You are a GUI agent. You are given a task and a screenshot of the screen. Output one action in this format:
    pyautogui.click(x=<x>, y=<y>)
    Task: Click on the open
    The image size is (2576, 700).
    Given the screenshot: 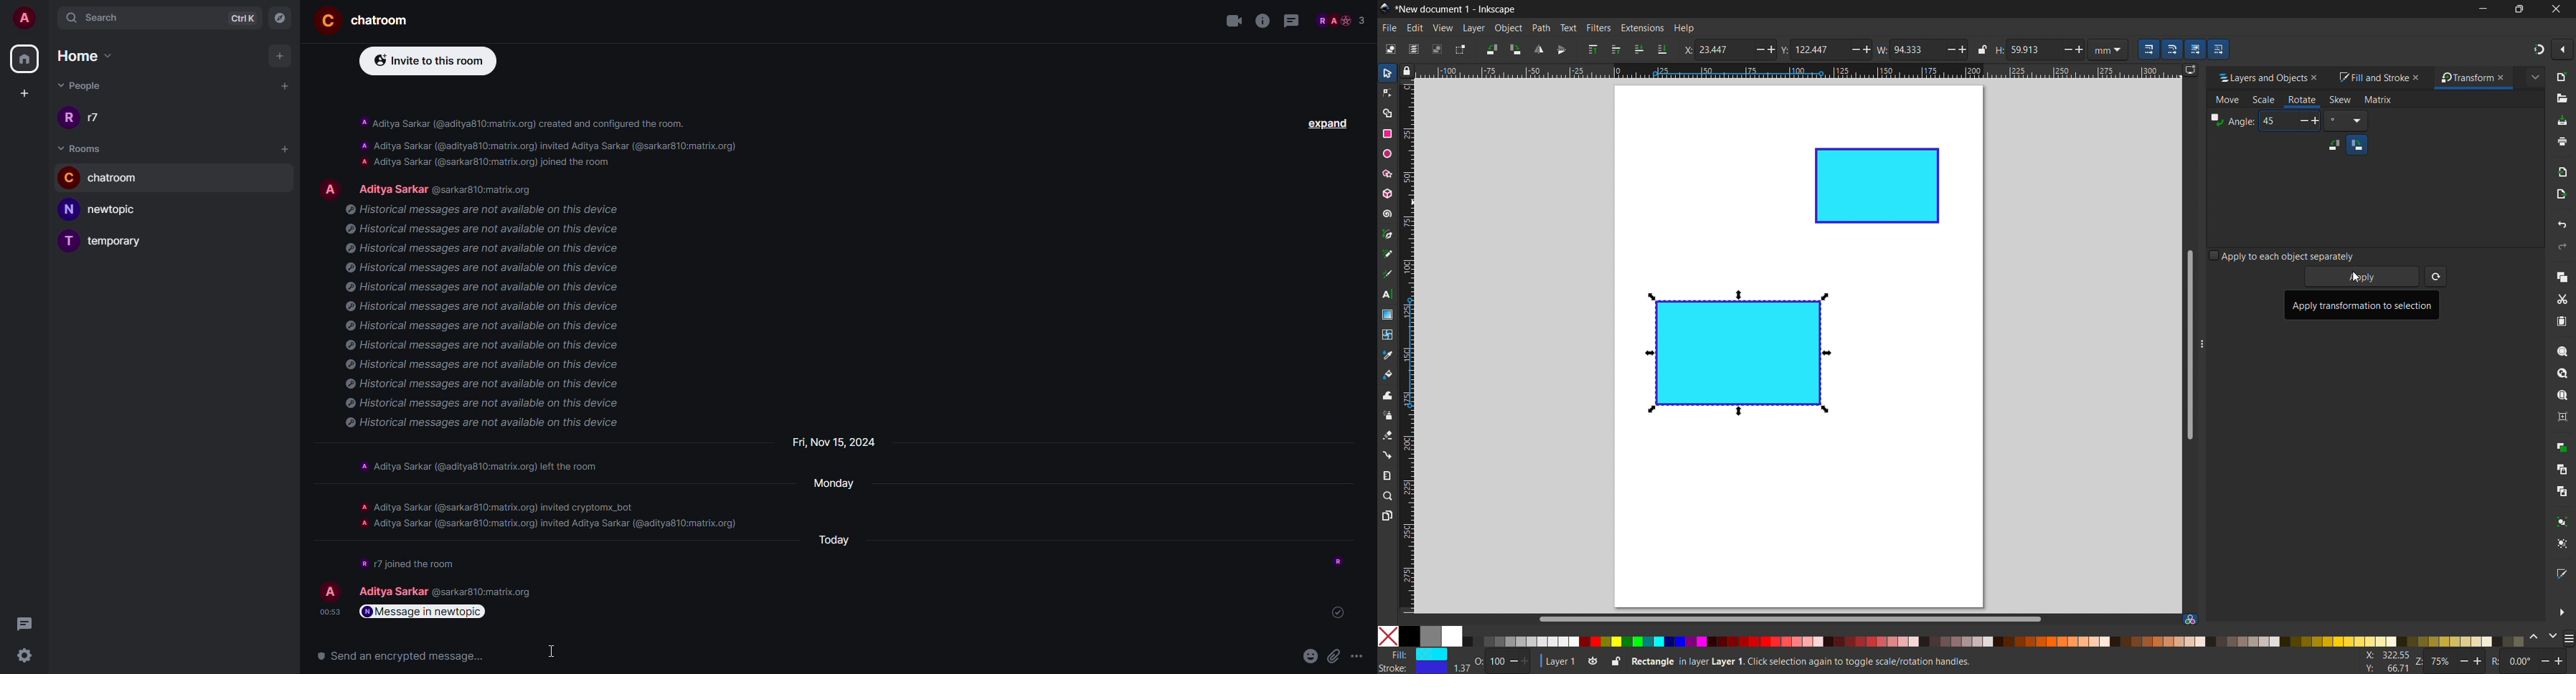 What is the action you would take?
    pyautogui.click(x=2562, y=99)
    